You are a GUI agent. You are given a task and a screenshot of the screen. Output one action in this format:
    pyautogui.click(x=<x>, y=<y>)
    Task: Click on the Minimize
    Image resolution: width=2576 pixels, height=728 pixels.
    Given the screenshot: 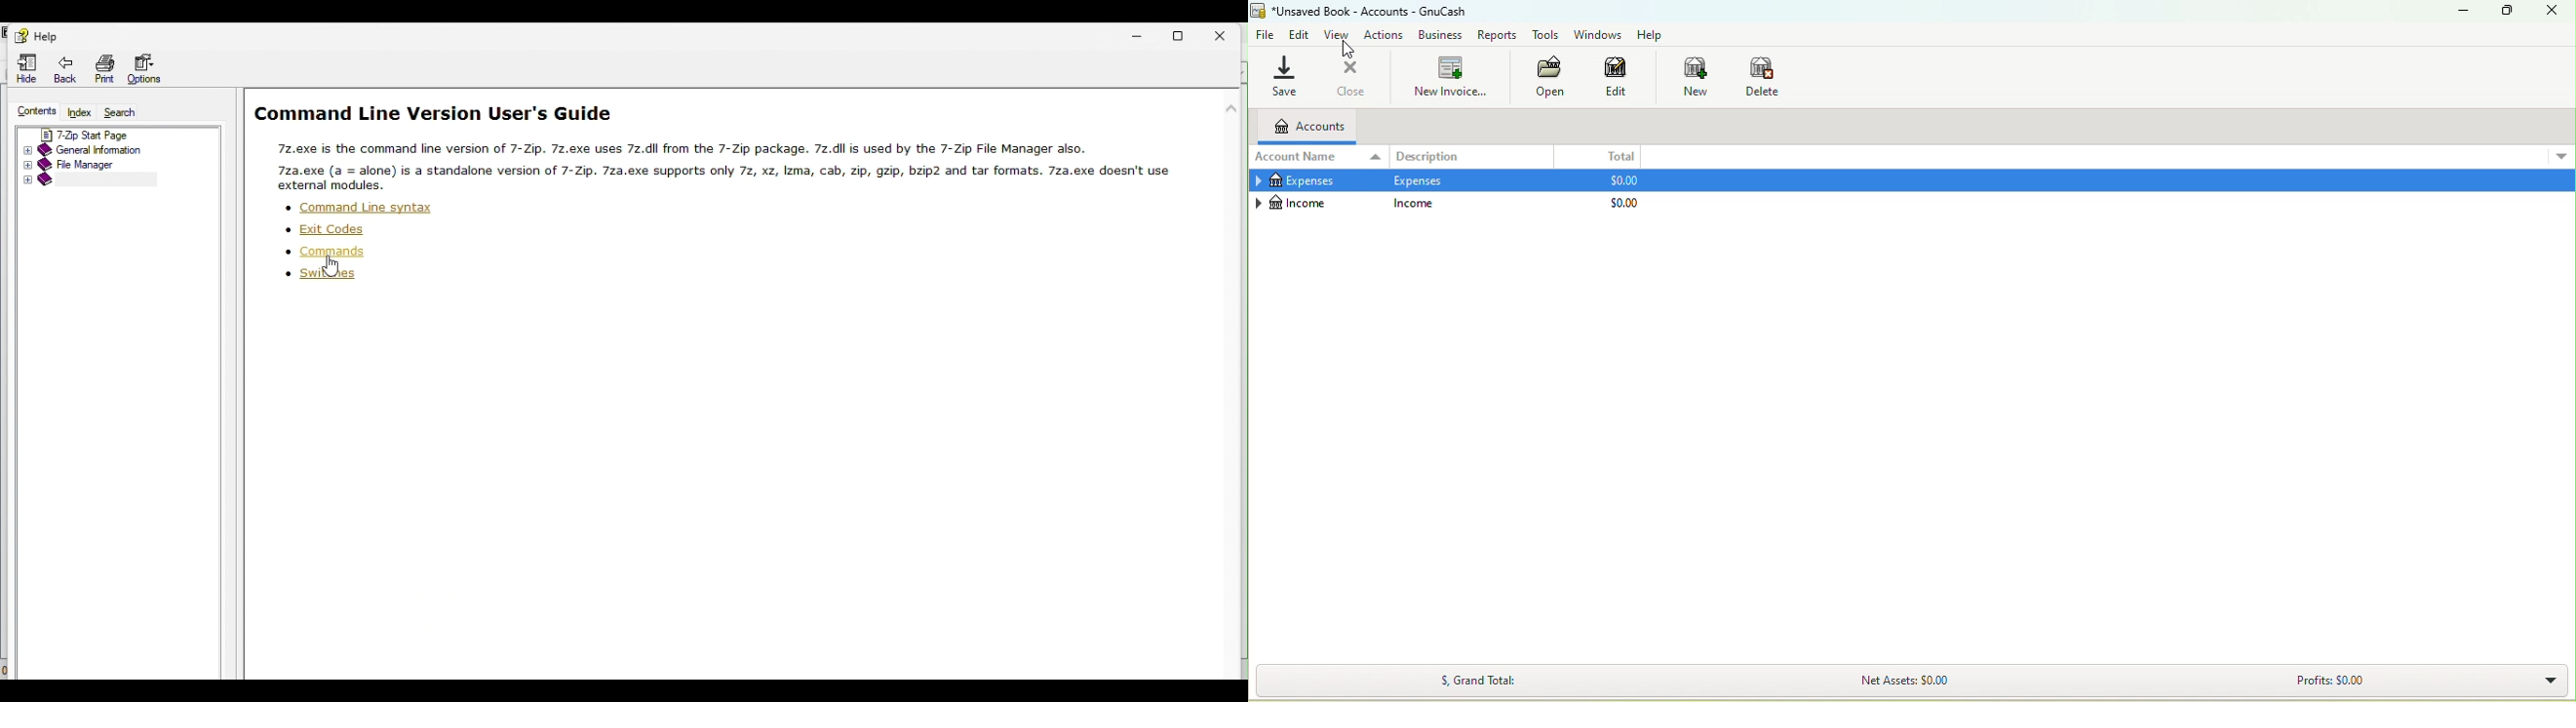 What is the action you would take?
    pyautogui.click(x=1144, y=33)
    